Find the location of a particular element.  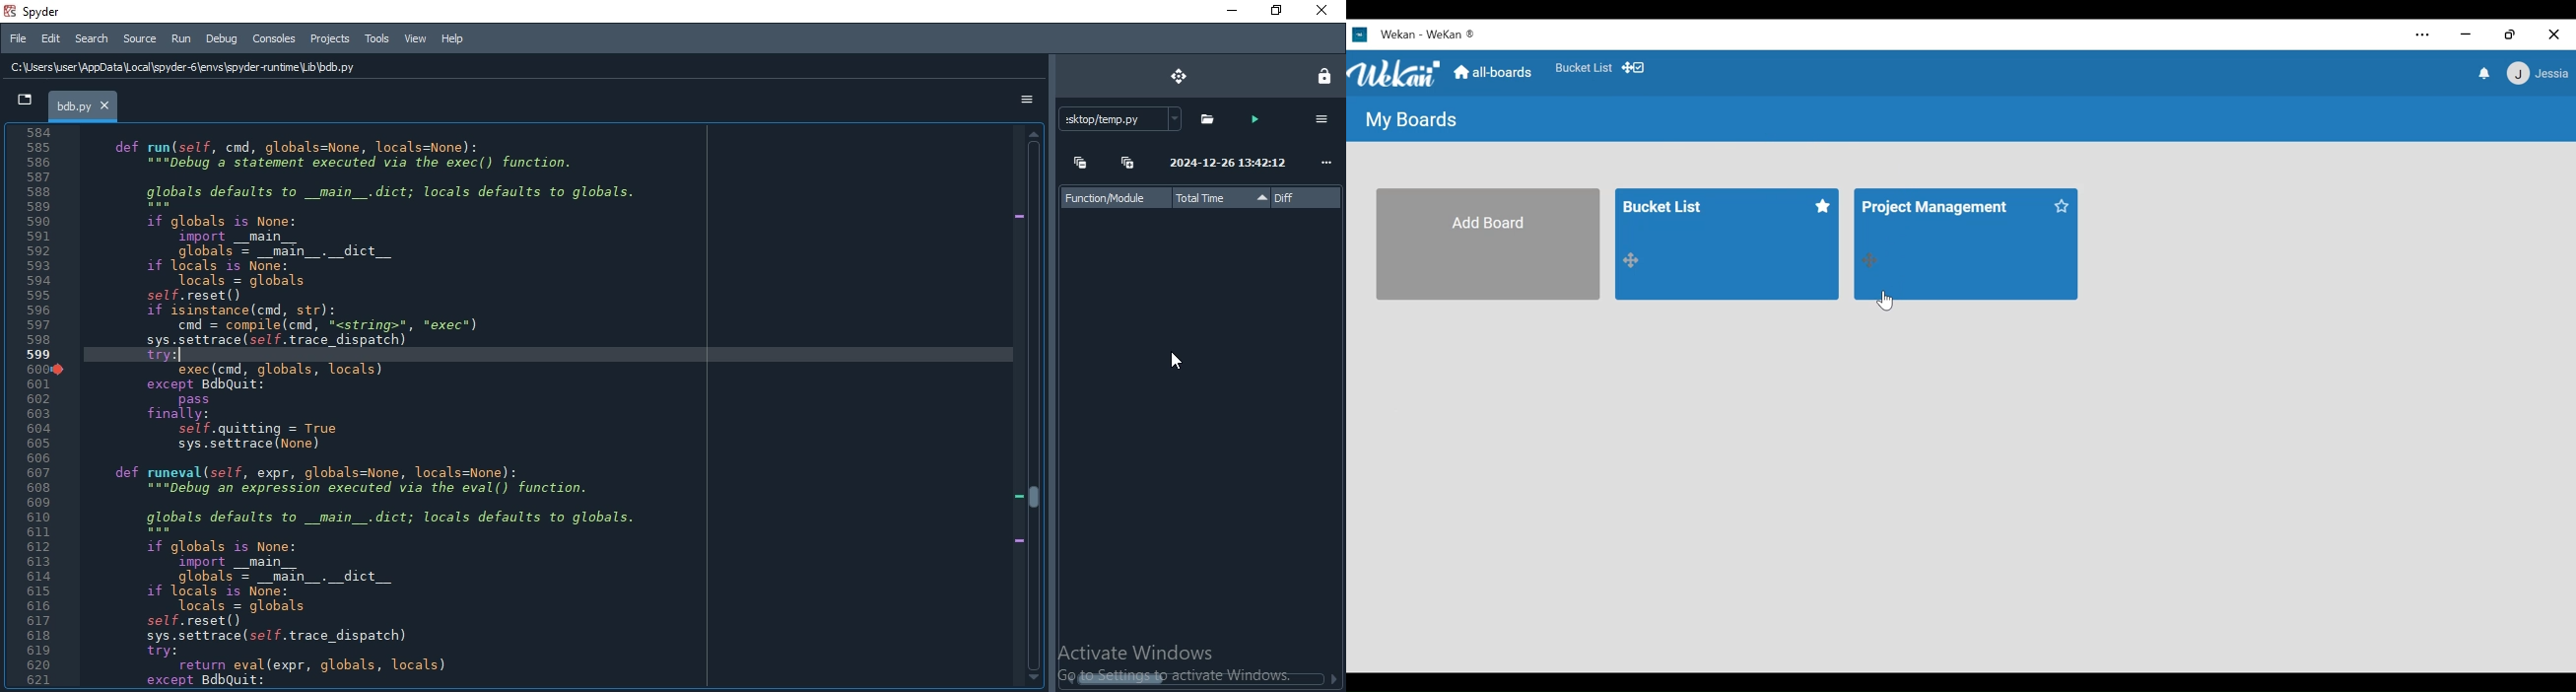

Source is located at coordinates (142, 39).